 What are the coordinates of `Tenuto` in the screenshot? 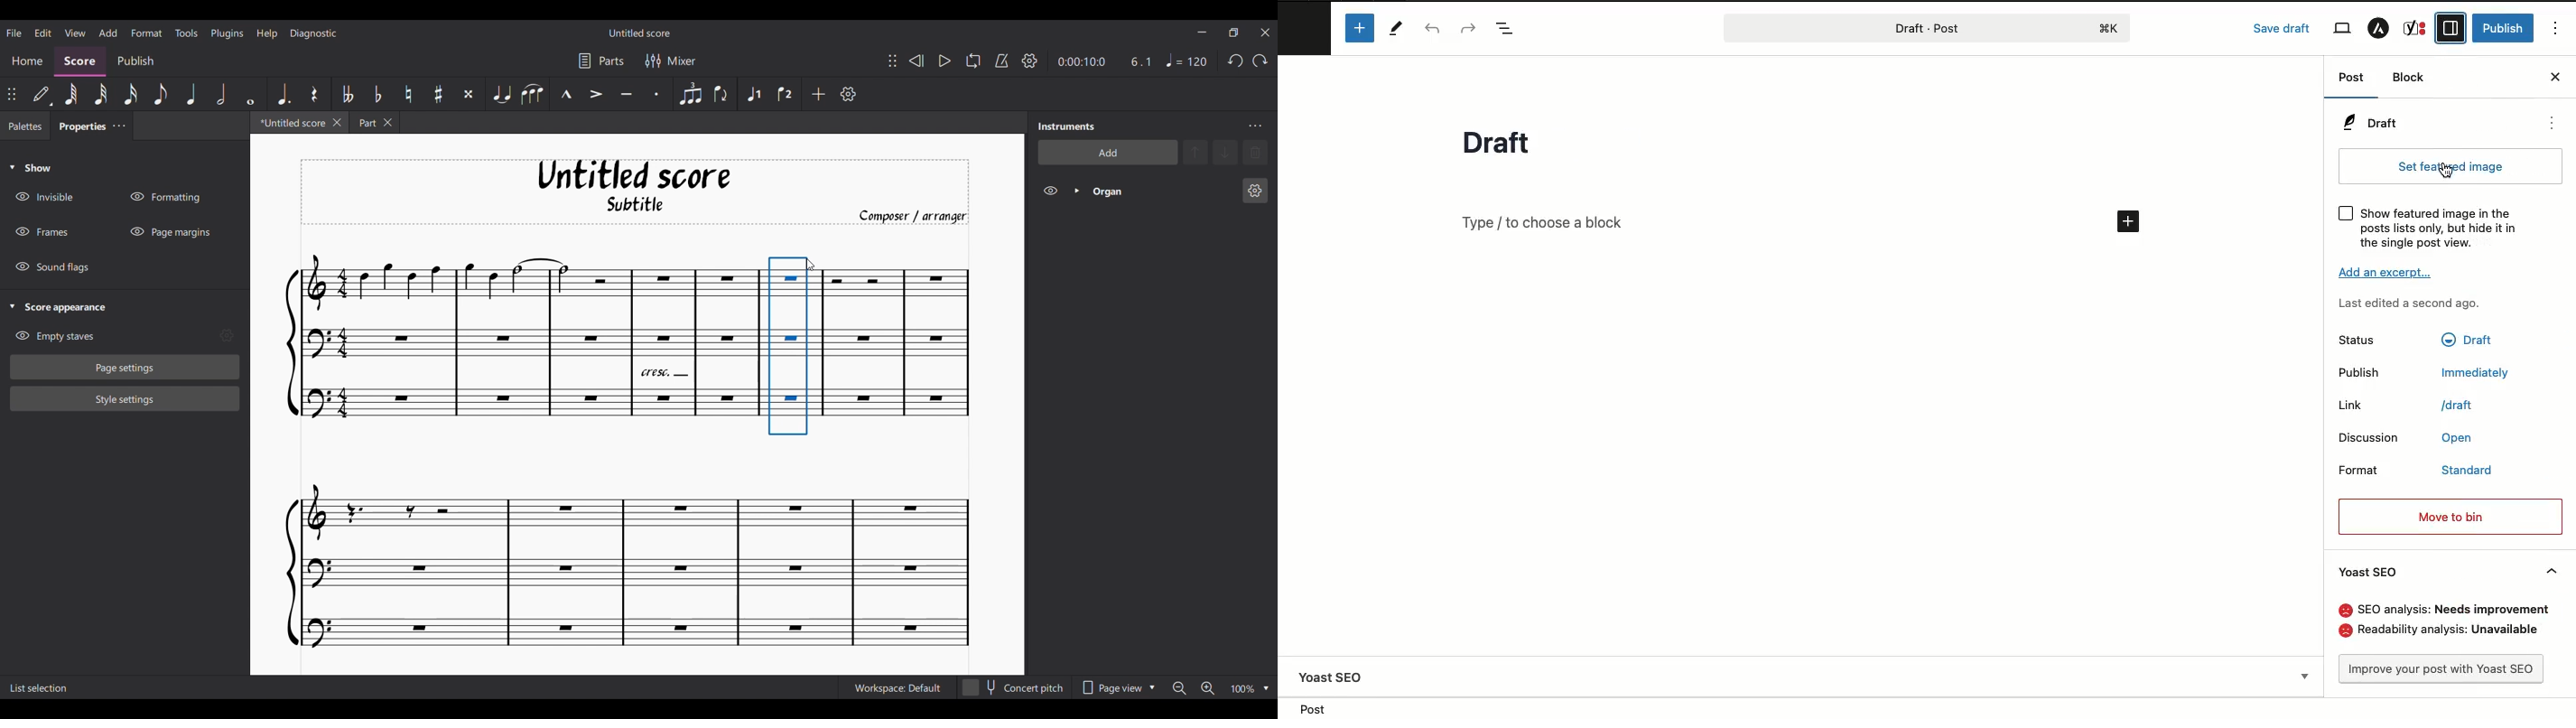 It's located at (628, 94).